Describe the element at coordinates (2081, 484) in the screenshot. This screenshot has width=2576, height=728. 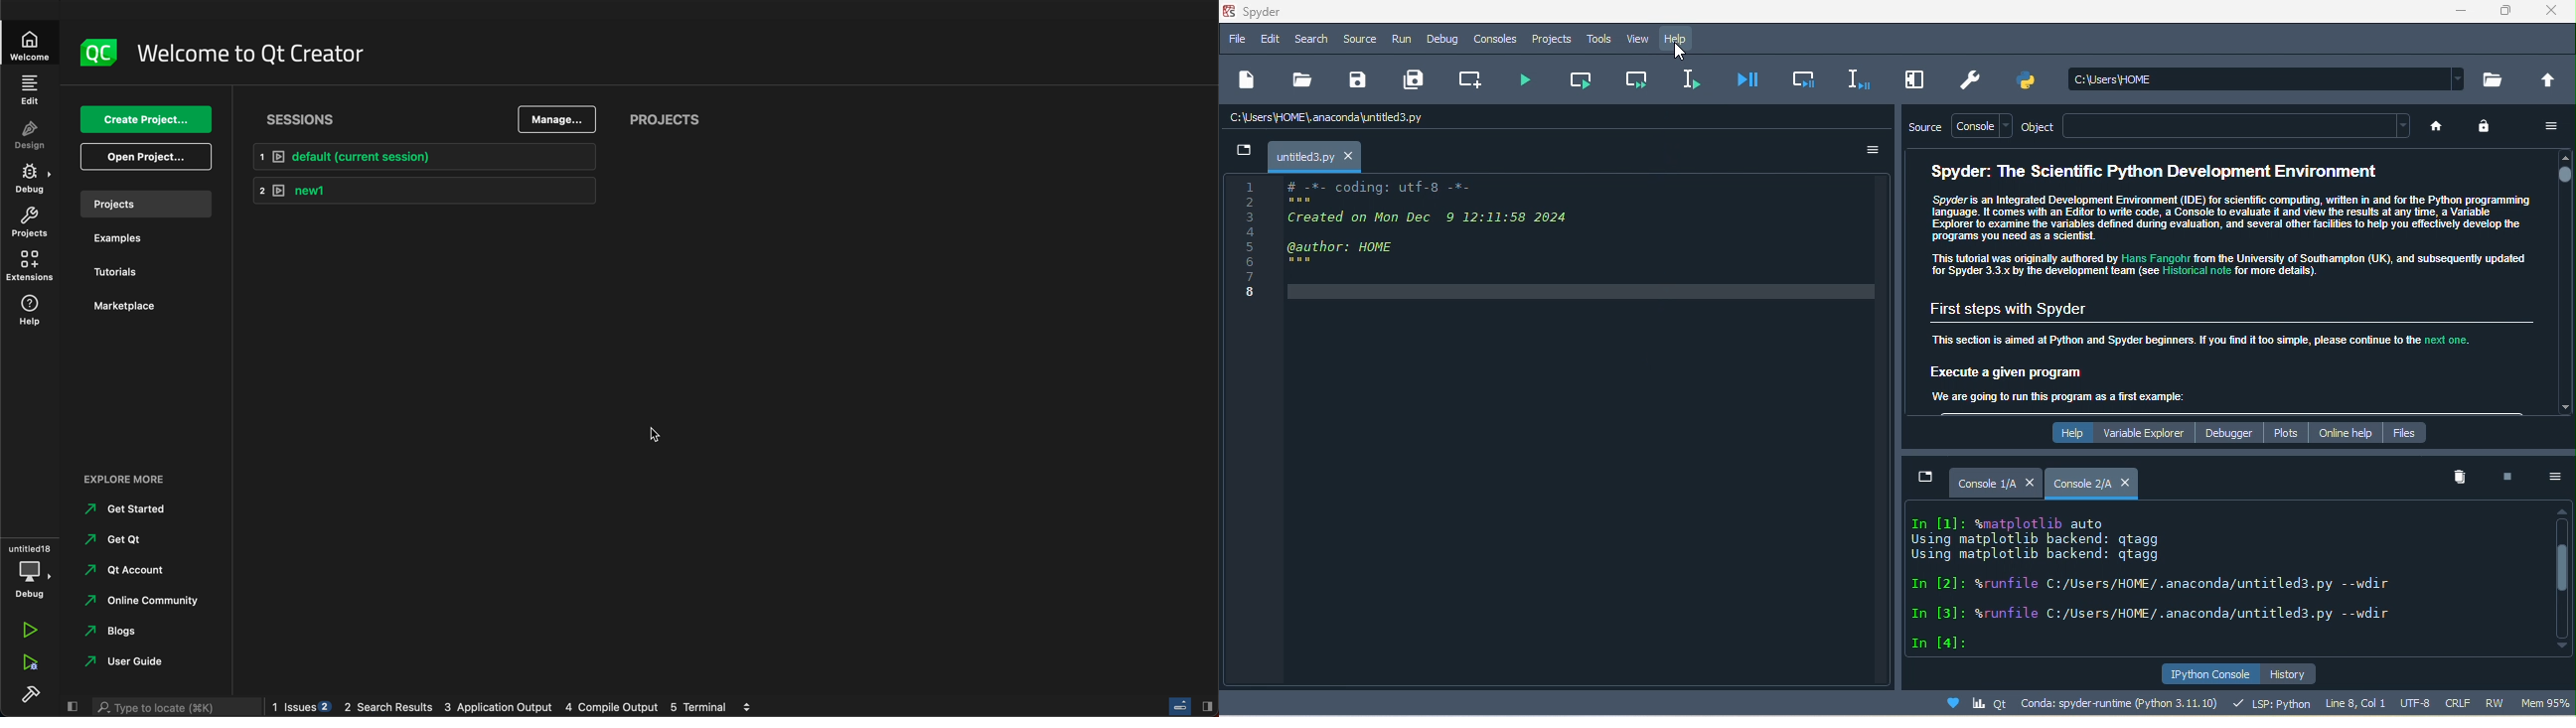
I see `console 2/a` at that location.